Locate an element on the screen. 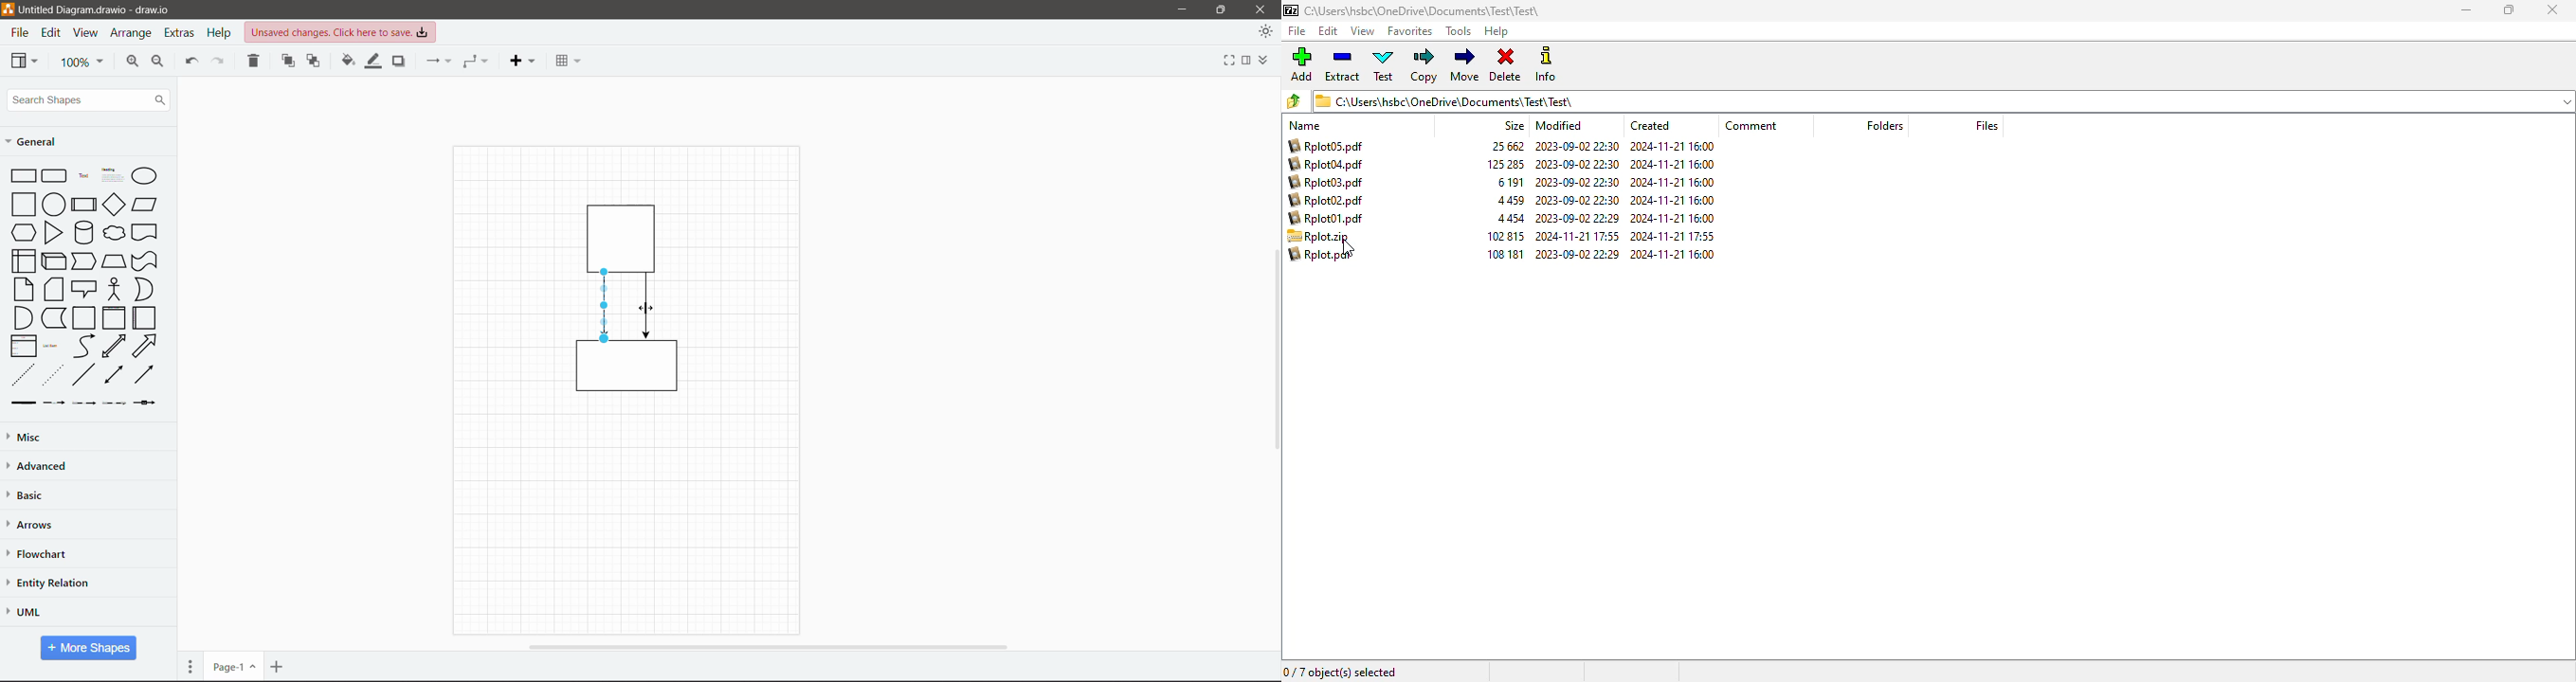 Image resolution: width=2576 pixels, height=700 pixels. 2023-09-02 22:30  2024-11-21 16:00 is located at coordinates (1625, 201).